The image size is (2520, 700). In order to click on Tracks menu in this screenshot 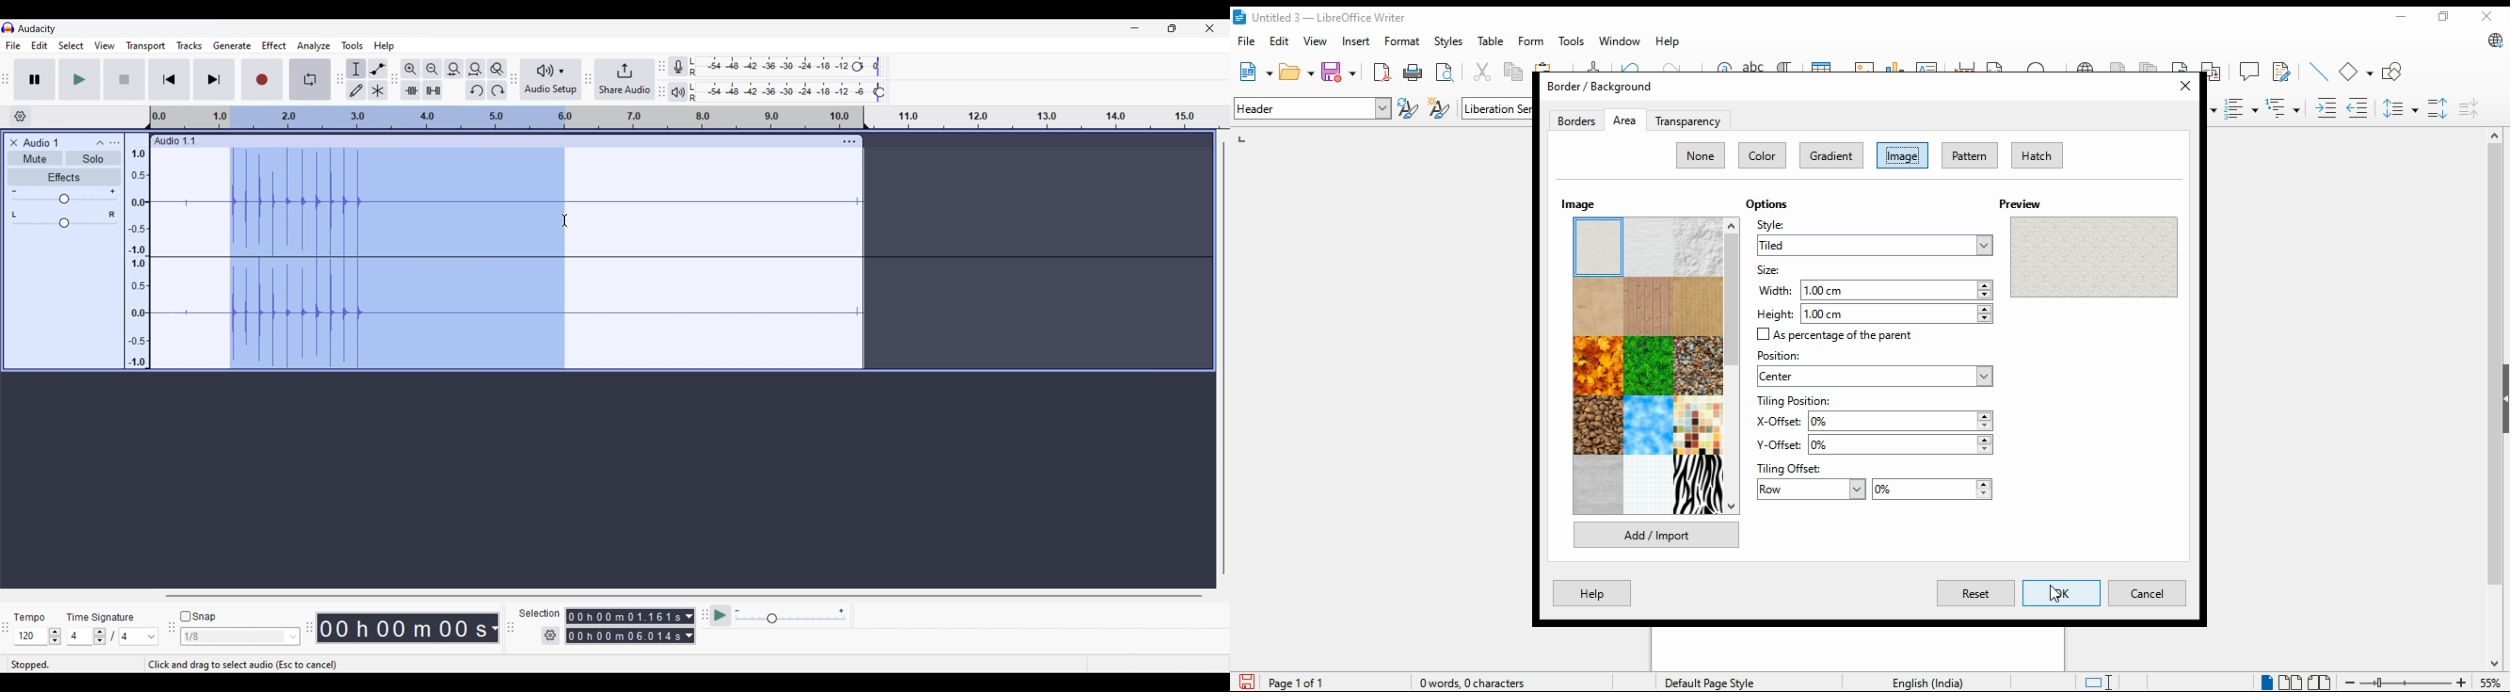, I will do `click(190, 45)`.